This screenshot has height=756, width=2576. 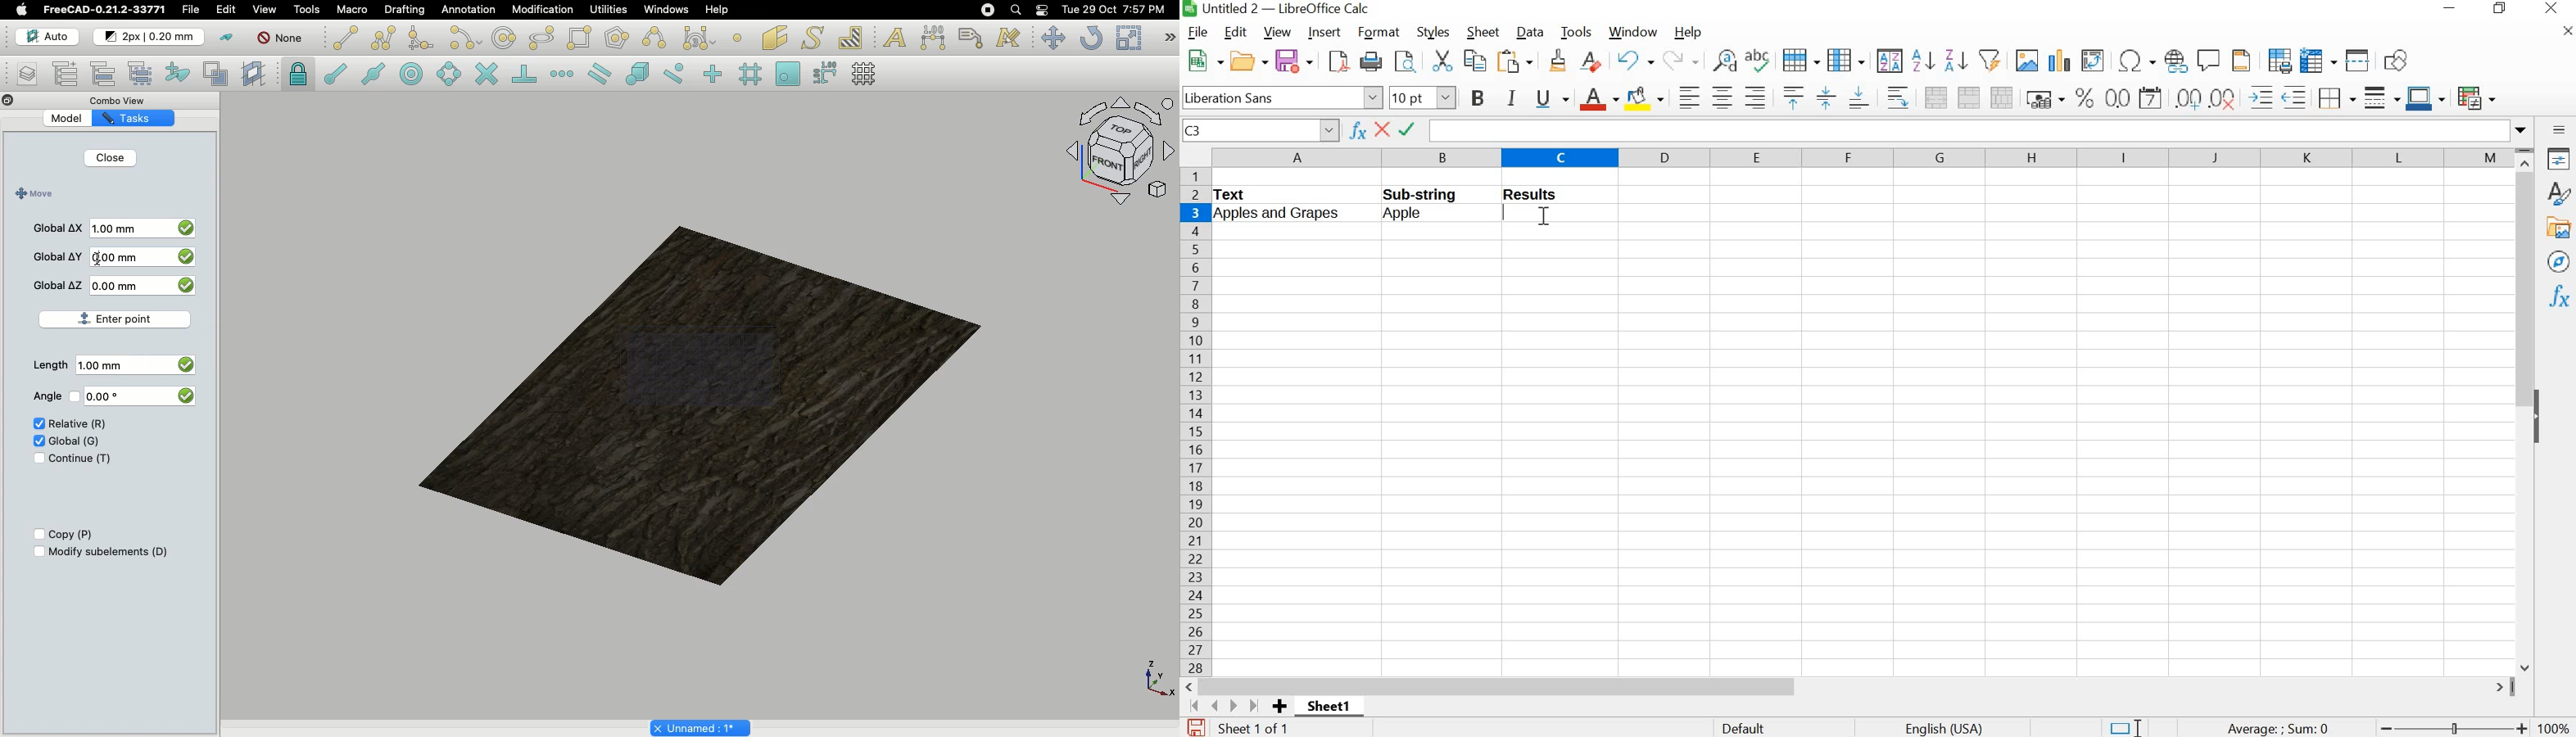 I want to click on Auto, so click(x=48, y=37).